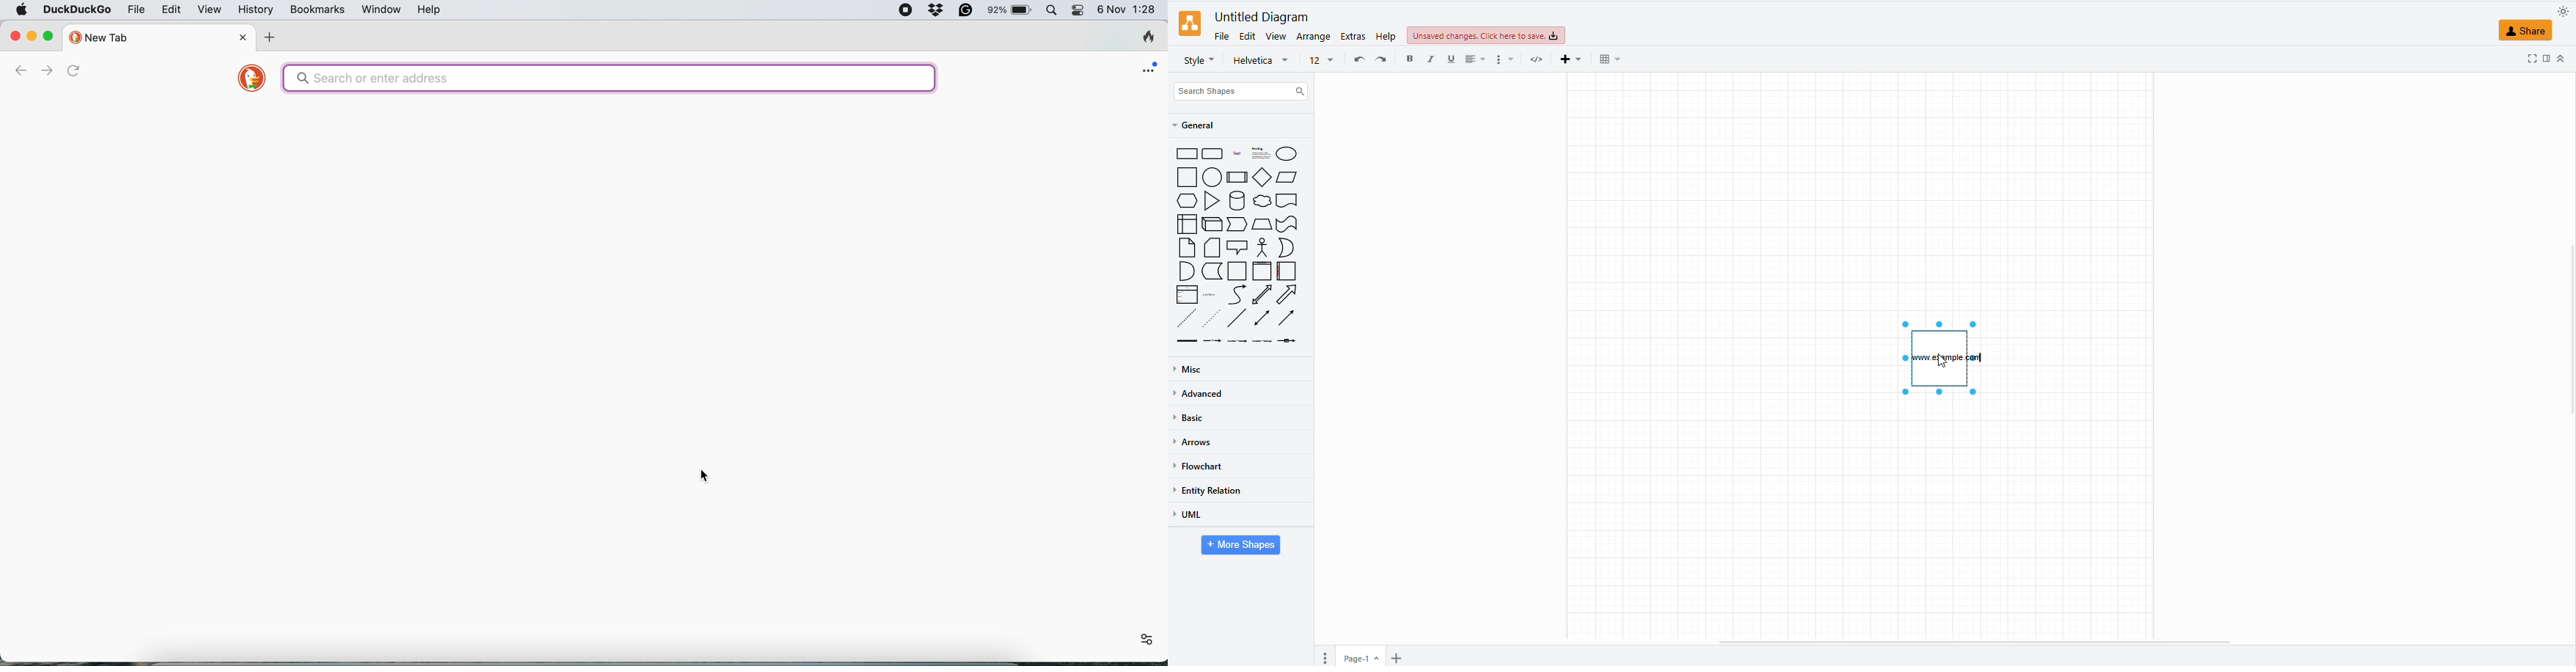 The width and height of the screenshot is (2576, 672). What do you see at coordinates (1262, 177) in the screenshot?
I see `diamond` at bounding box center [1262, 177].